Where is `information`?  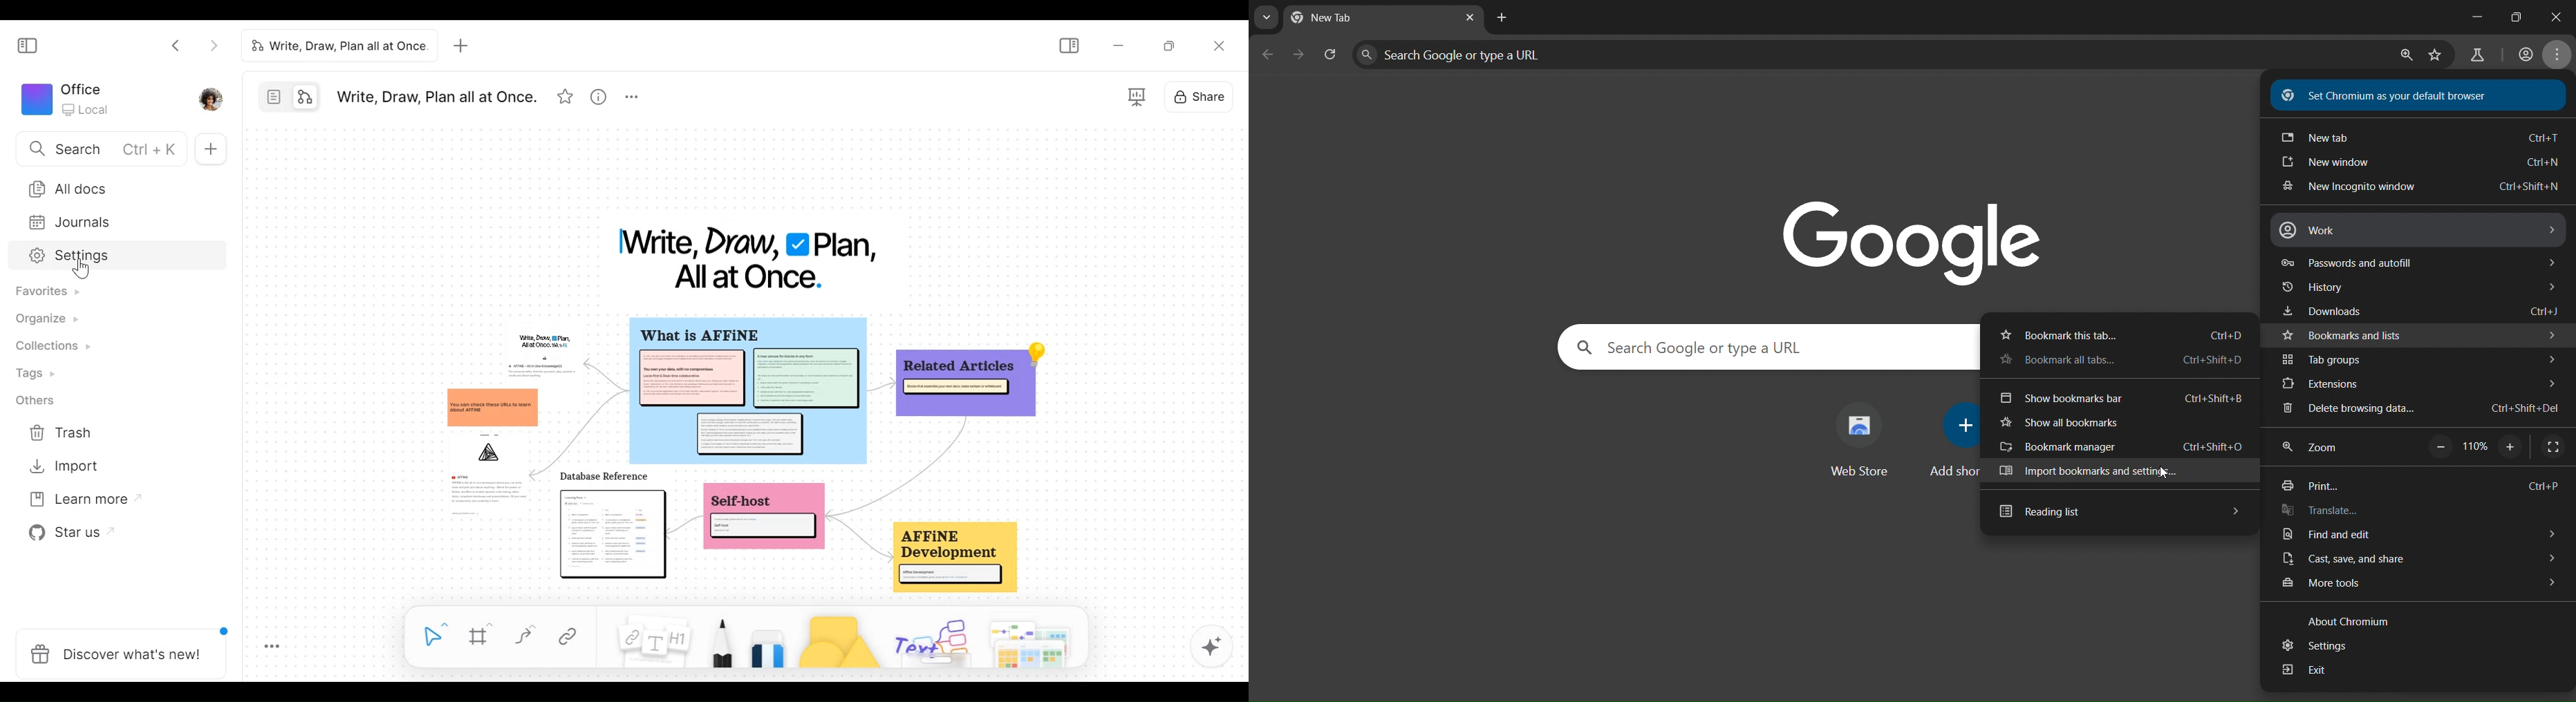 information is located at coordinates (751, 456).